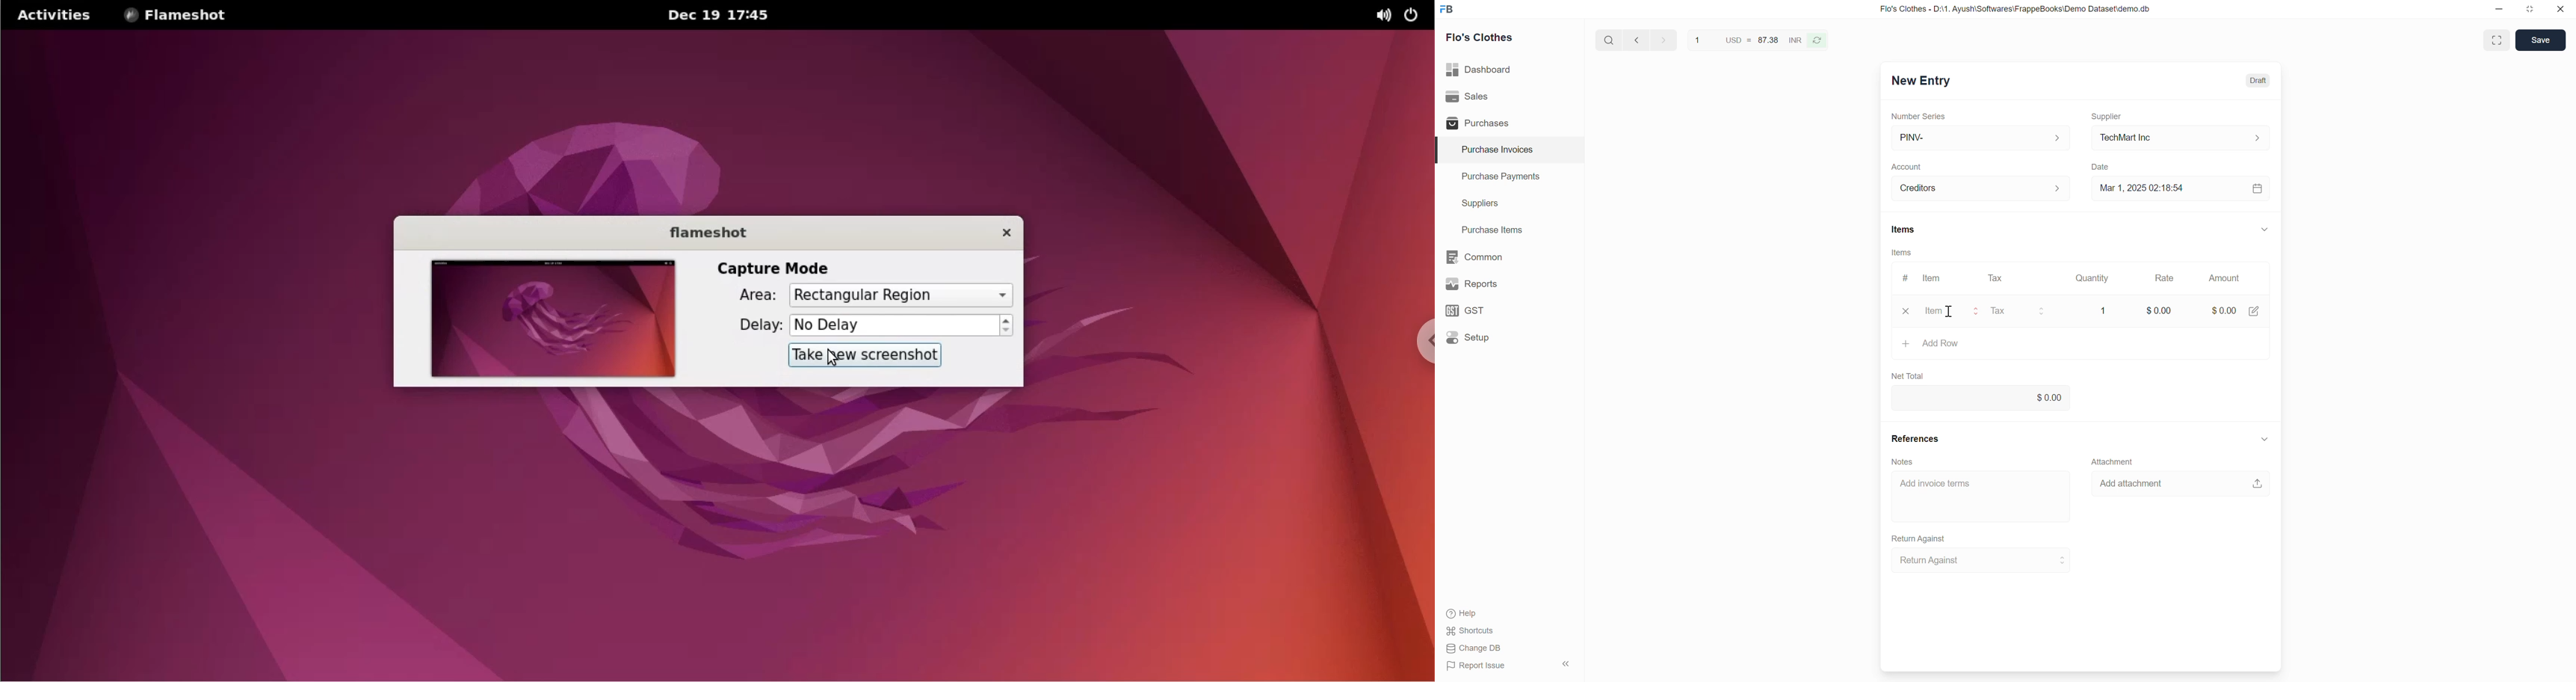 The image size is (2576, 700). What do you see at coordinates (2561, 9) in the screenshot?
I see `Close` at bounding box center [2561, 9].